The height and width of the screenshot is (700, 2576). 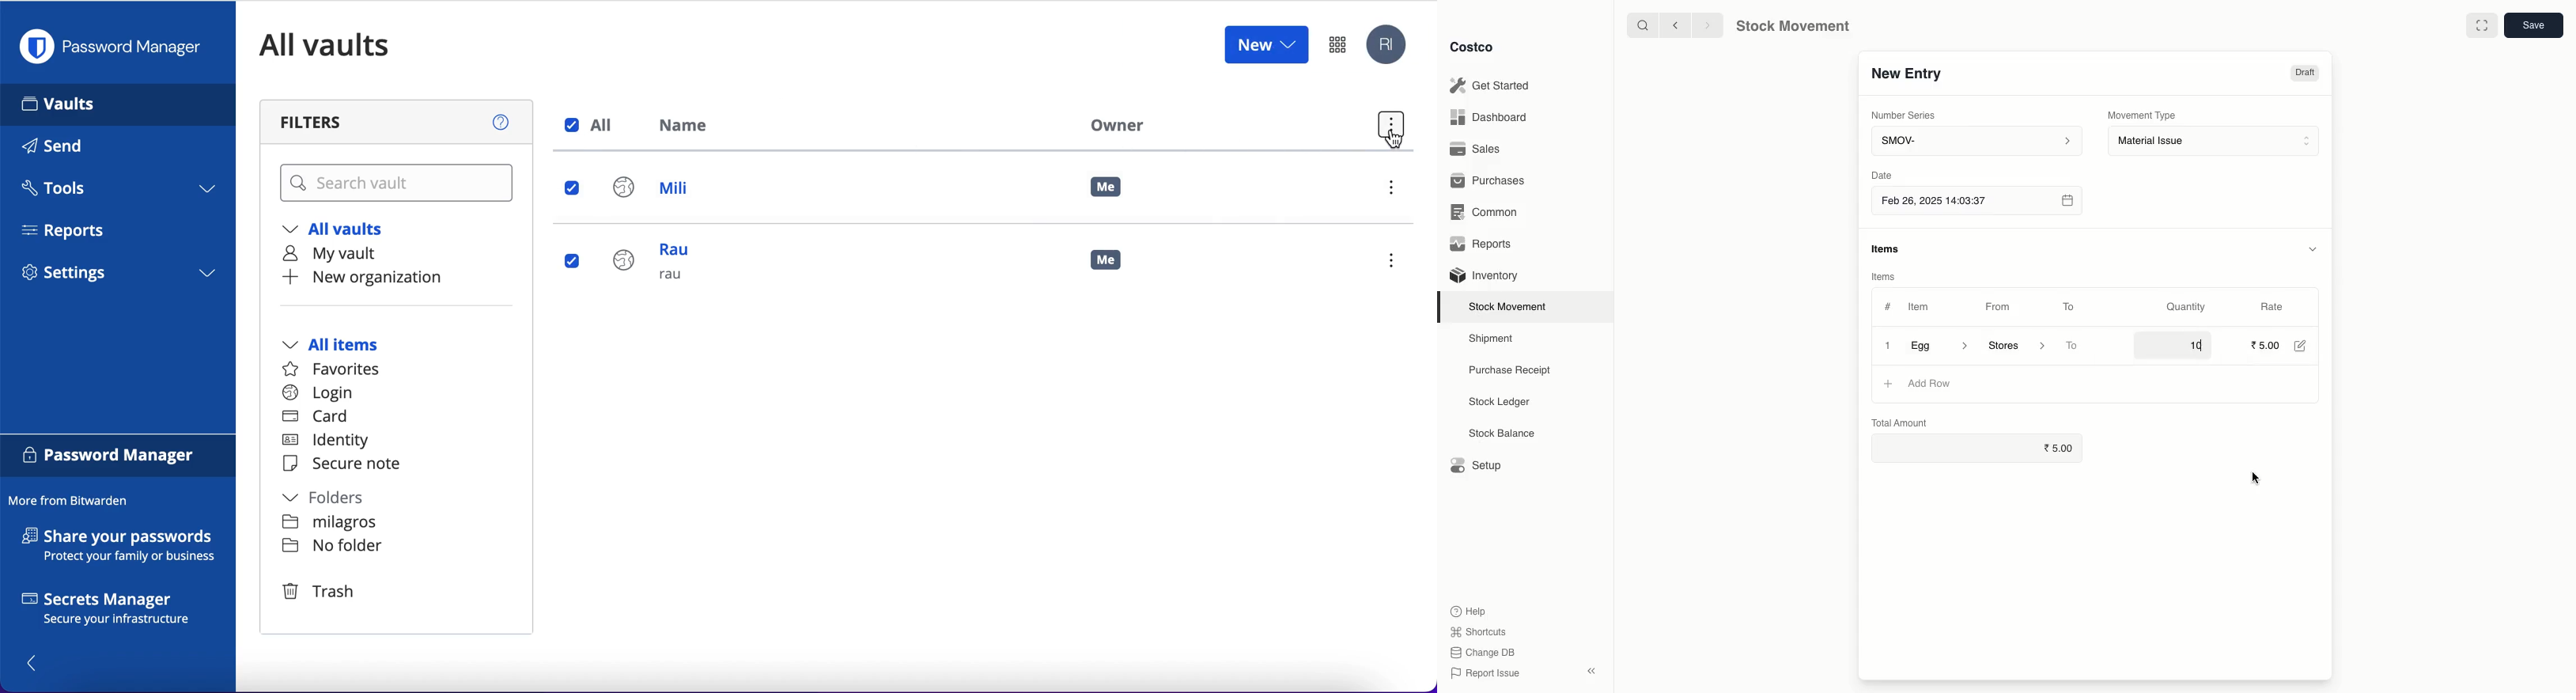 I want to click on Draft, so click(x=2304, y=74).